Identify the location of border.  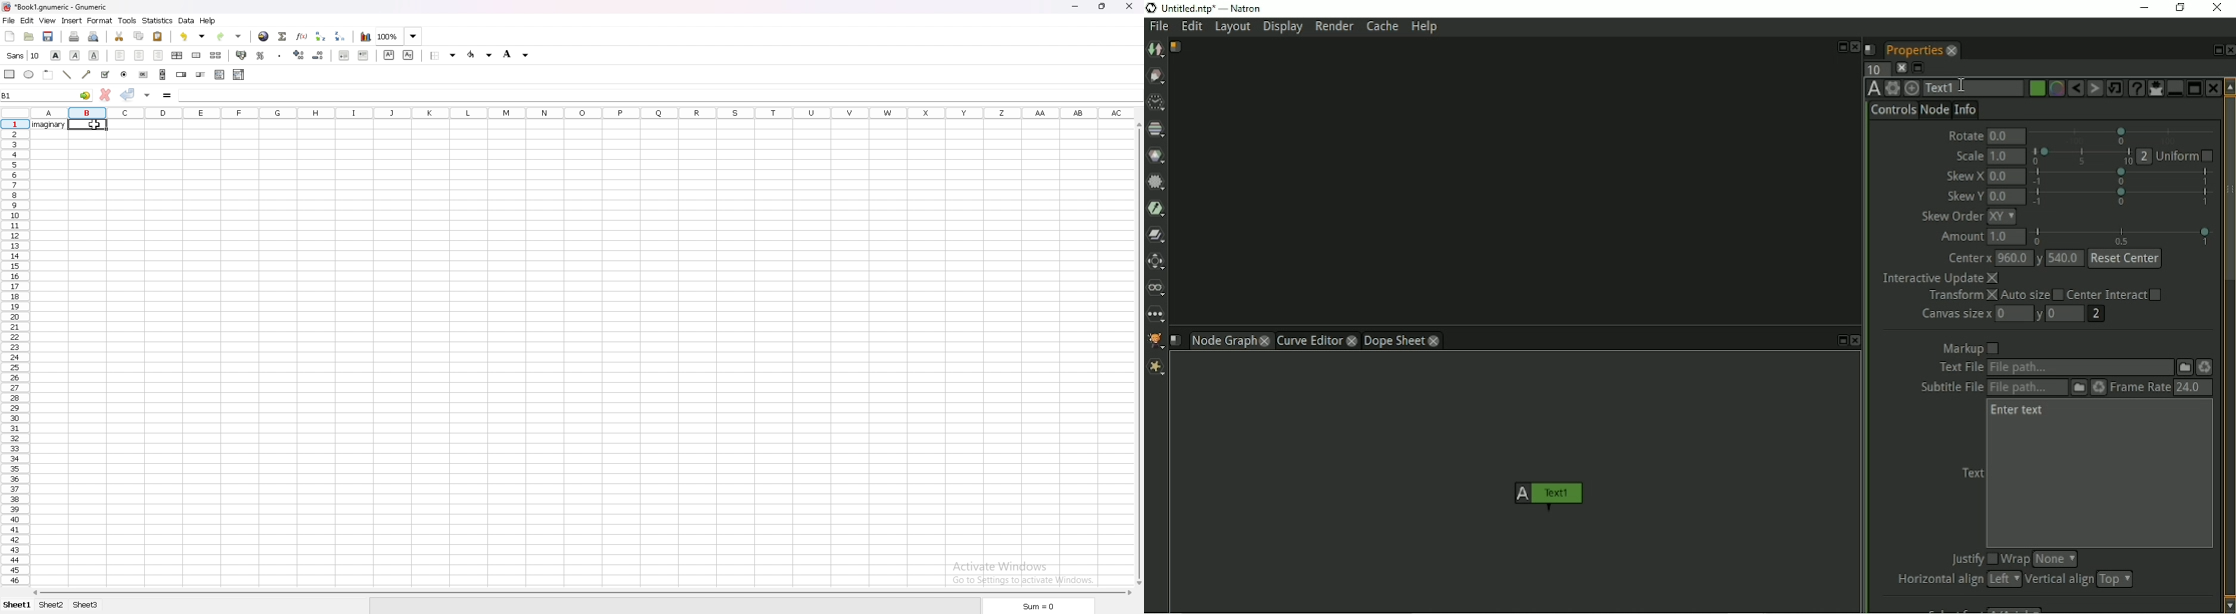
(442, 55).